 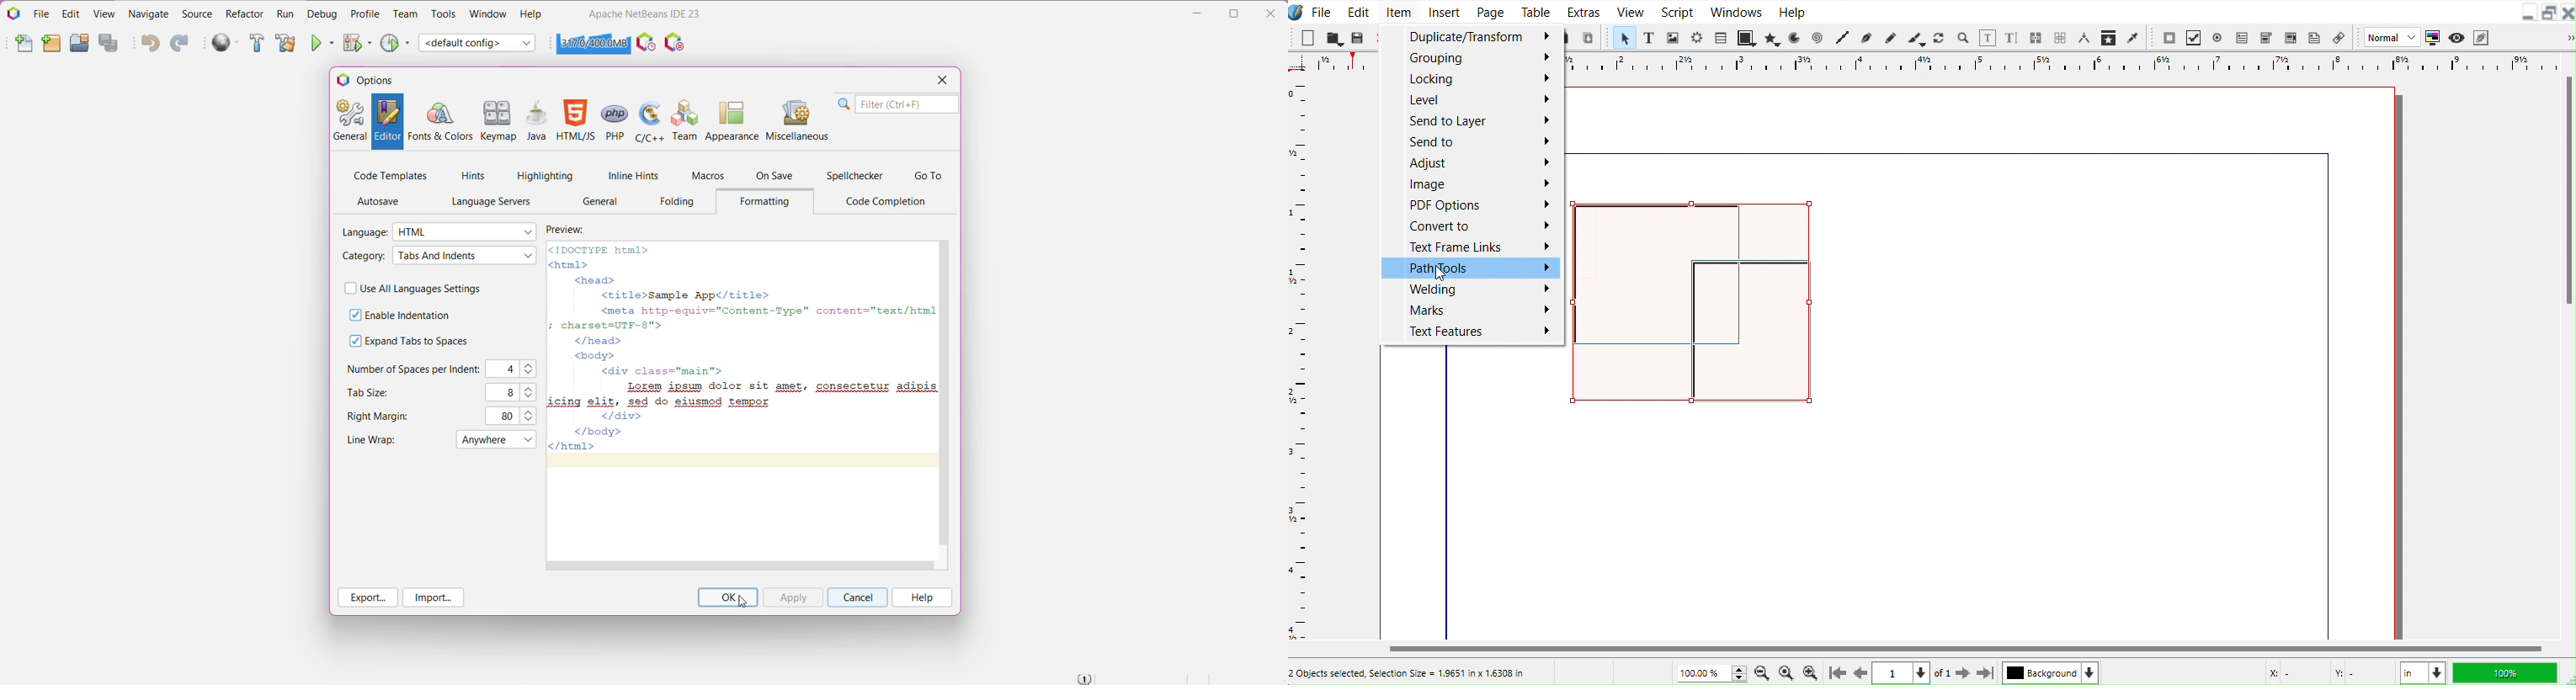 What do you see at coordinates (1987, 675) in the screenshot?
I see `Go to last Page` at bounding box center [1987, 675].